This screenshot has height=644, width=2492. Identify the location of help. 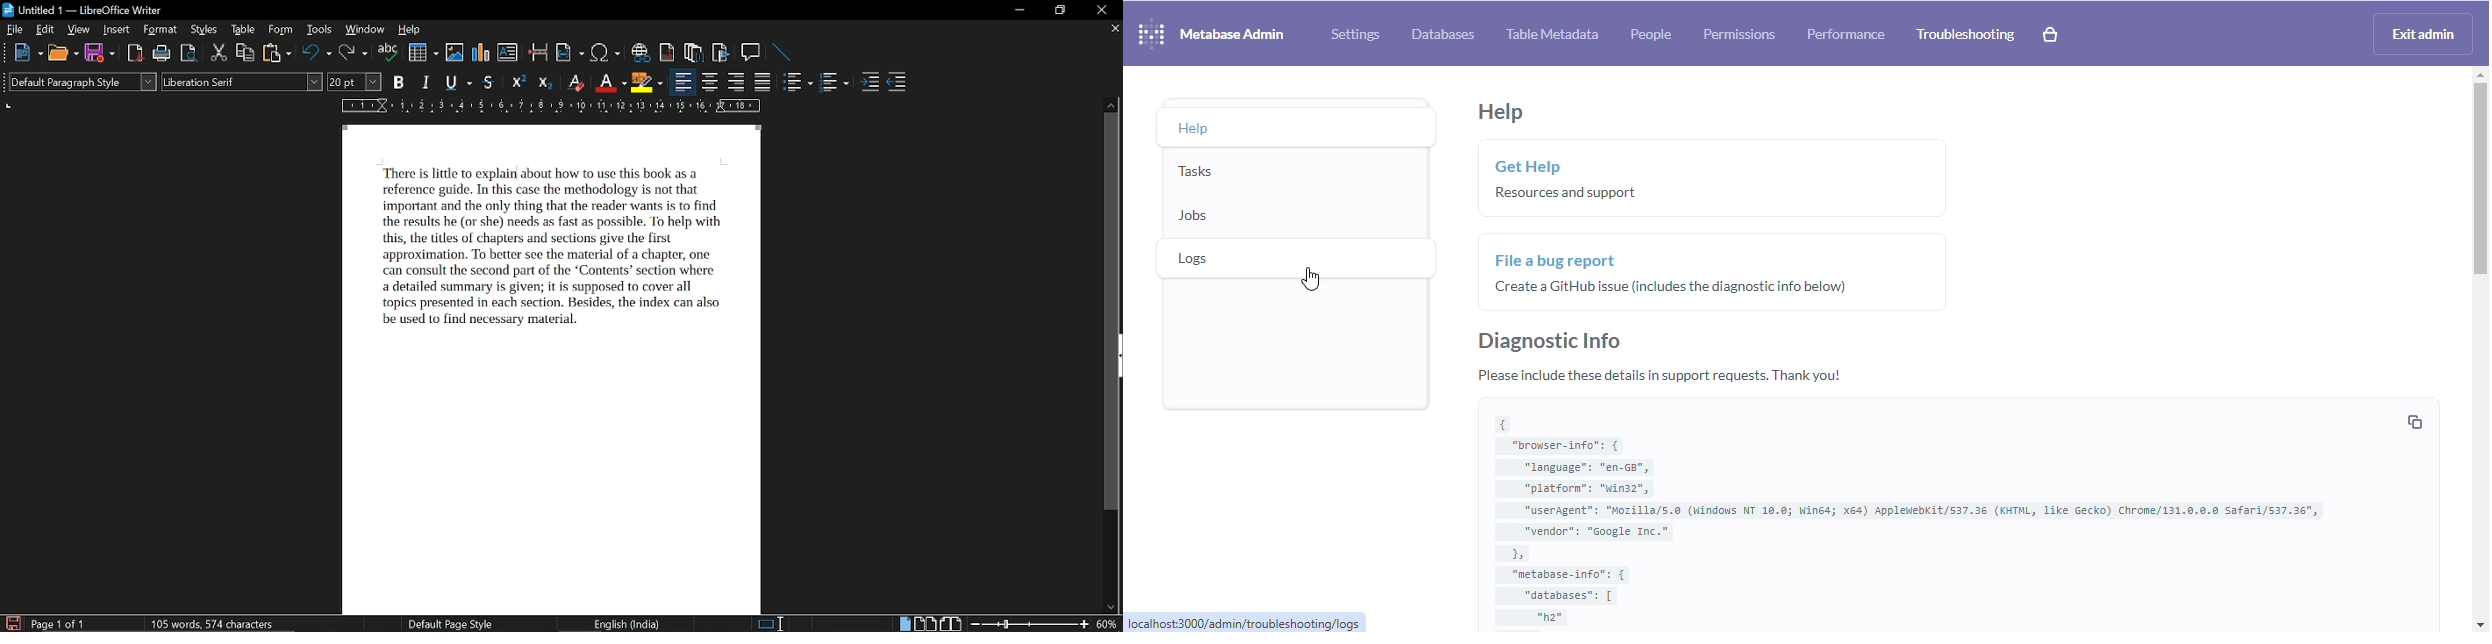
(1501, 113).